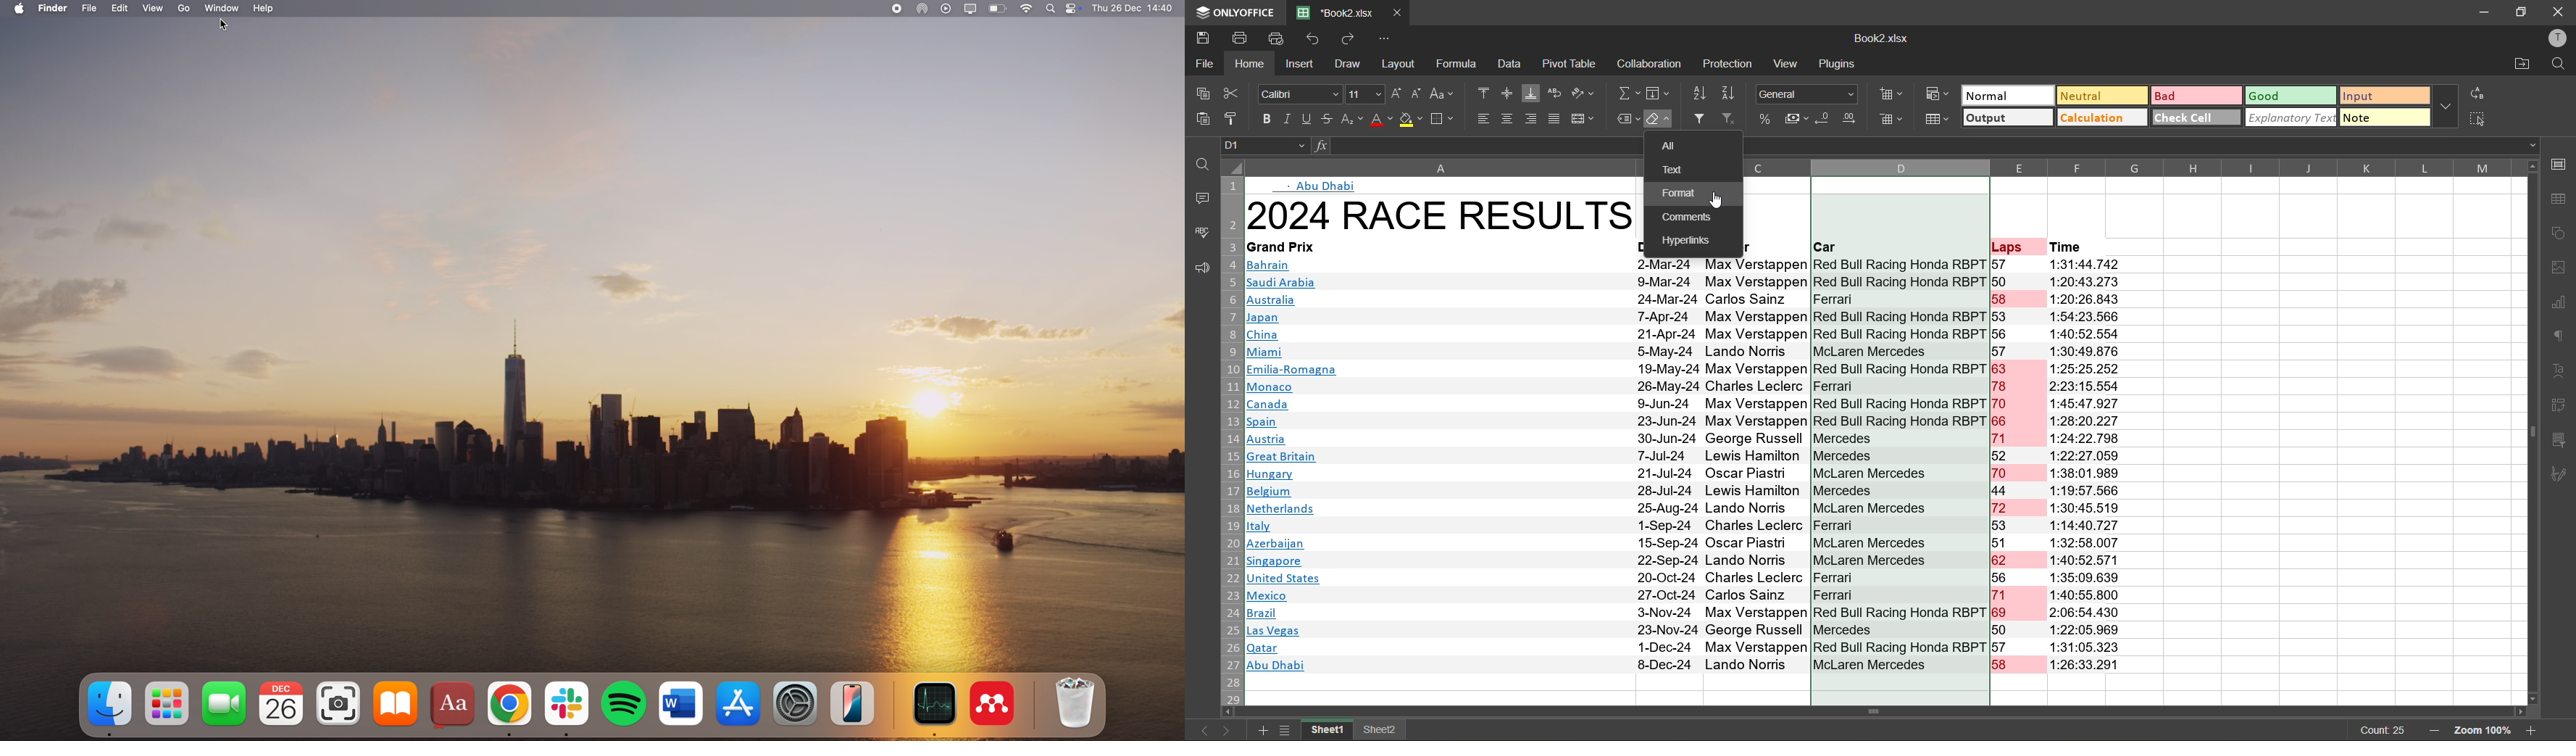 This screenshot has width=2576, height=756. Describe the element at coordinates (224, 705) in the screenshot. I see `Facetime` at that location.